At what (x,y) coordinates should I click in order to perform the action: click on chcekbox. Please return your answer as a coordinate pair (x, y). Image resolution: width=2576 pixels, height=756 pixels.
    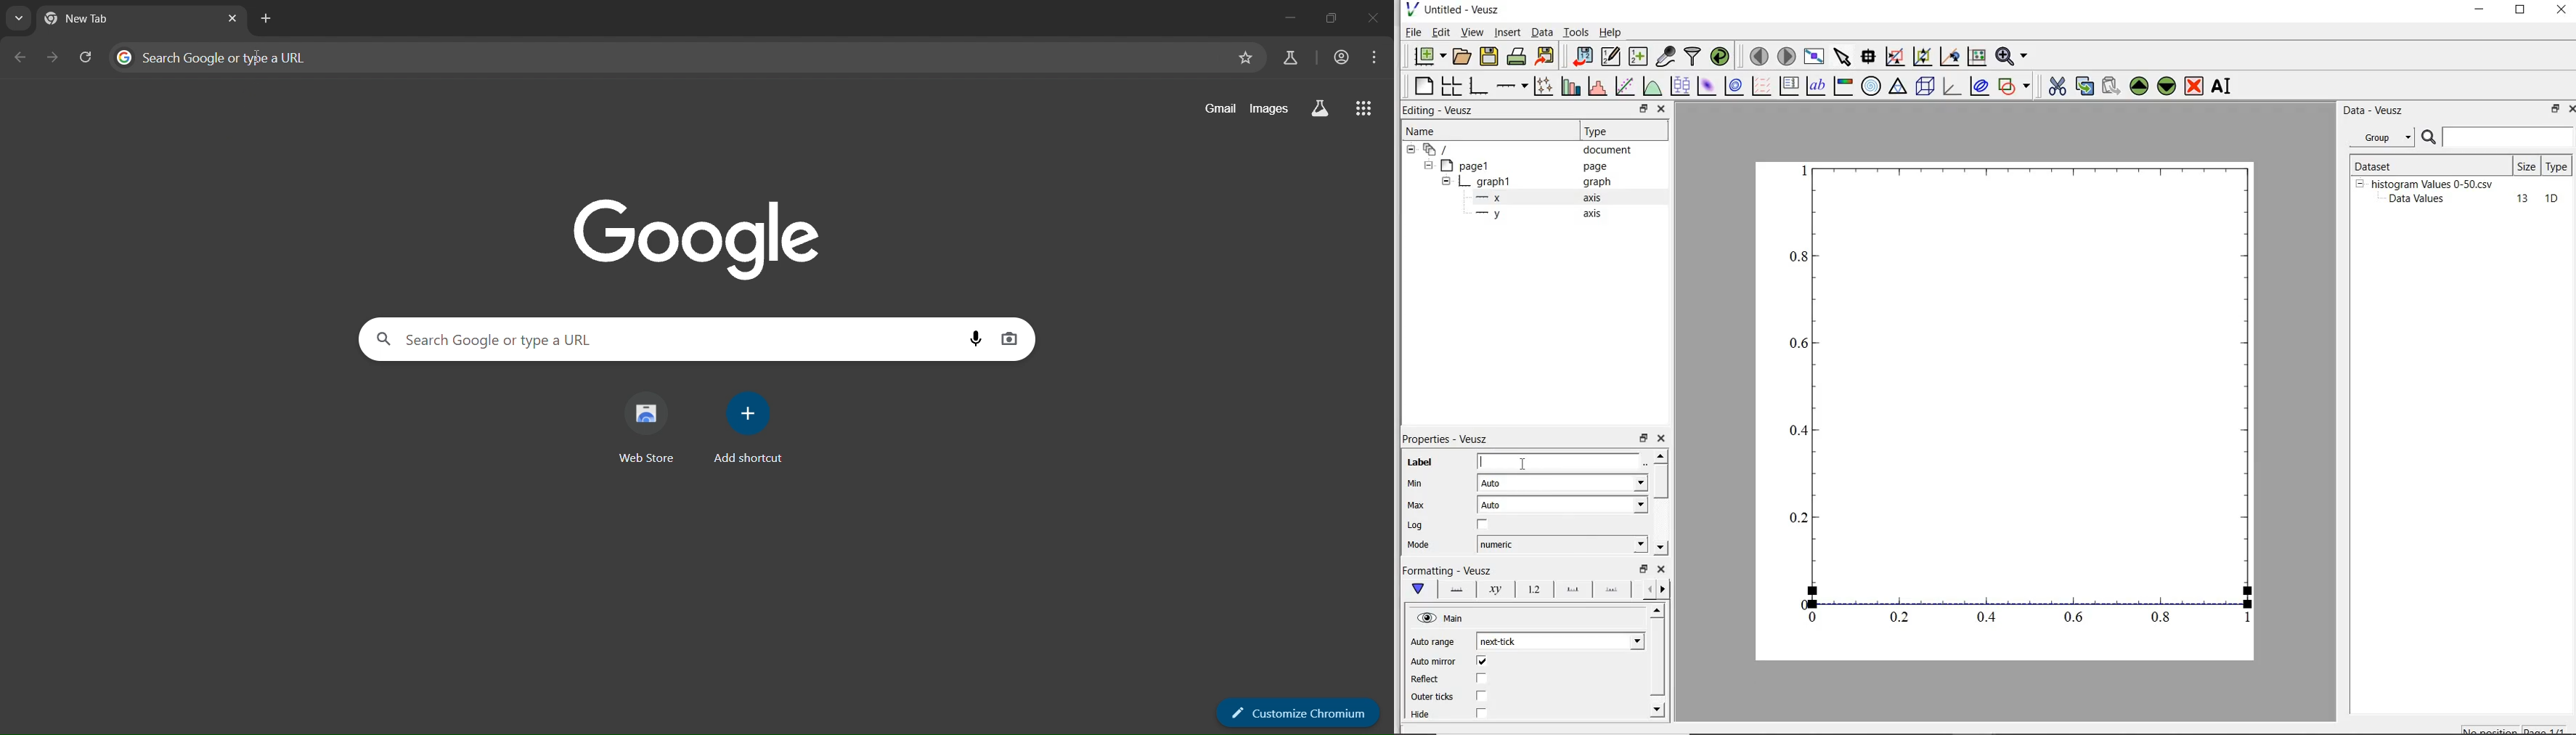
    Looking at the image, I should click on (1484, 525).